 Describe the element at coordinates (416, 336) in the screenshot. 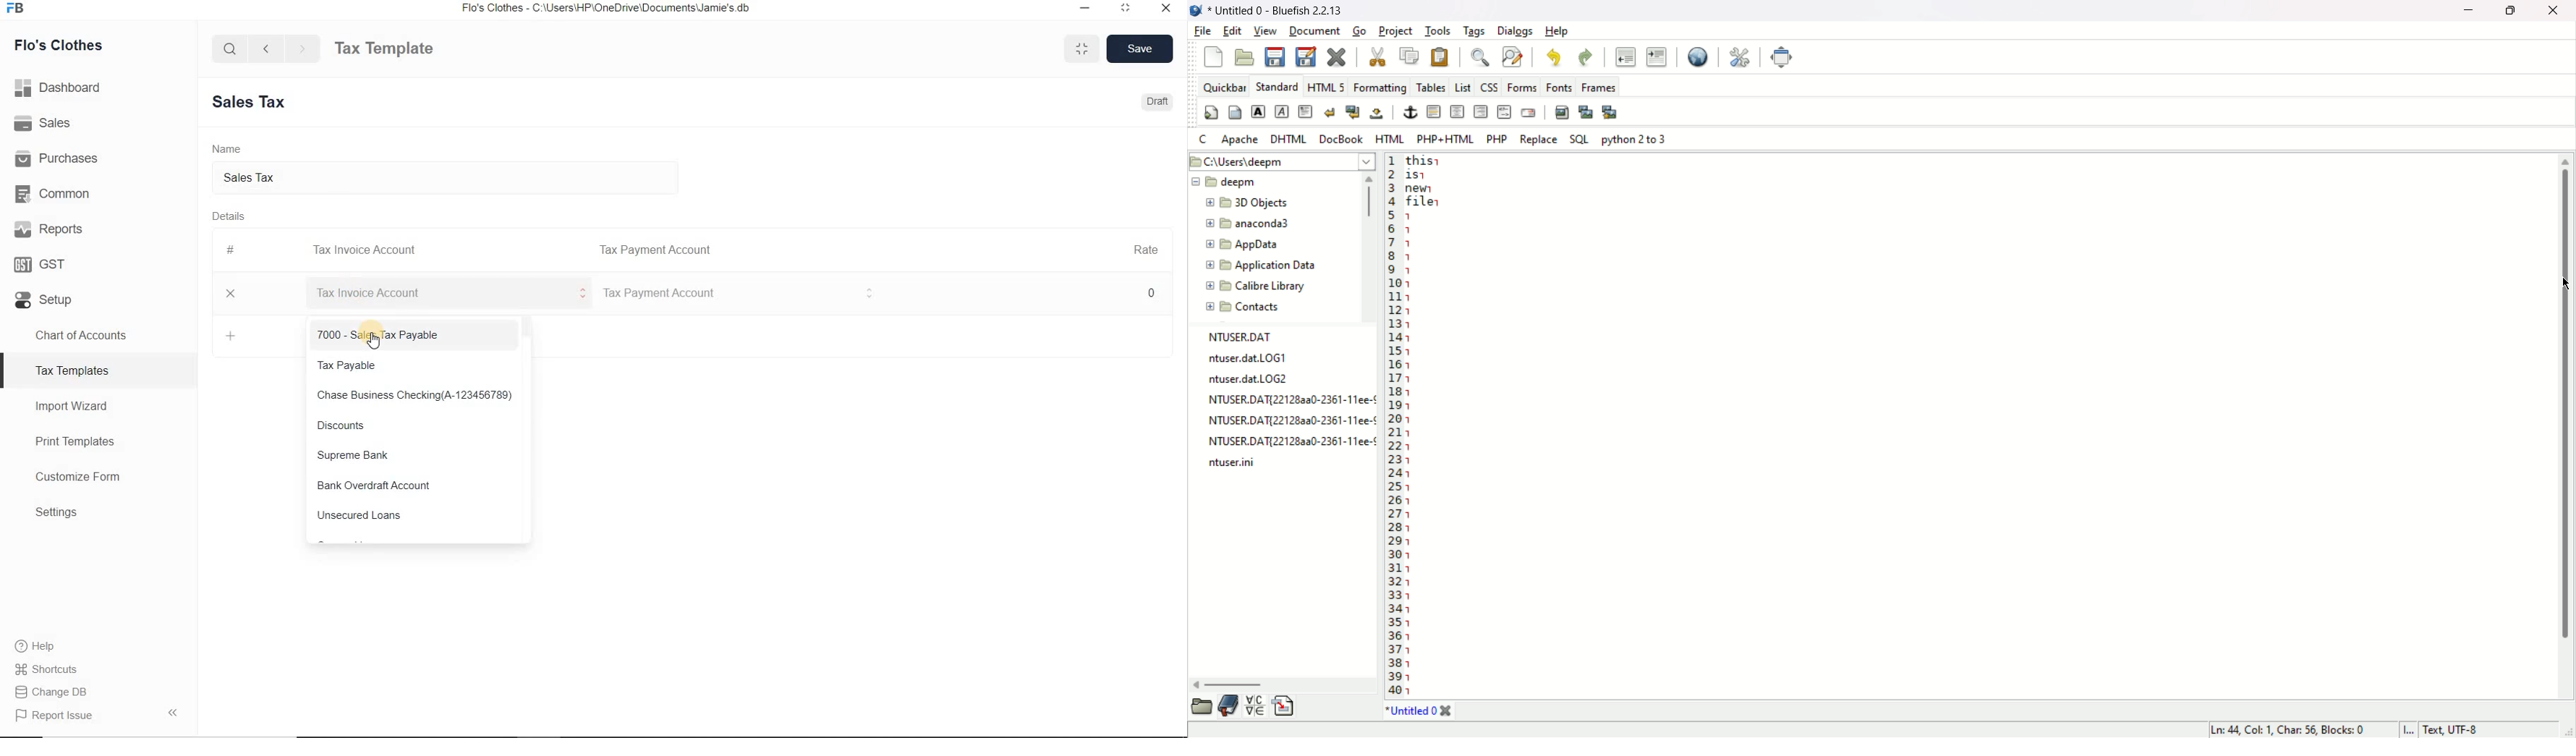

I see `7000-Sales Tax Payable` at that location.